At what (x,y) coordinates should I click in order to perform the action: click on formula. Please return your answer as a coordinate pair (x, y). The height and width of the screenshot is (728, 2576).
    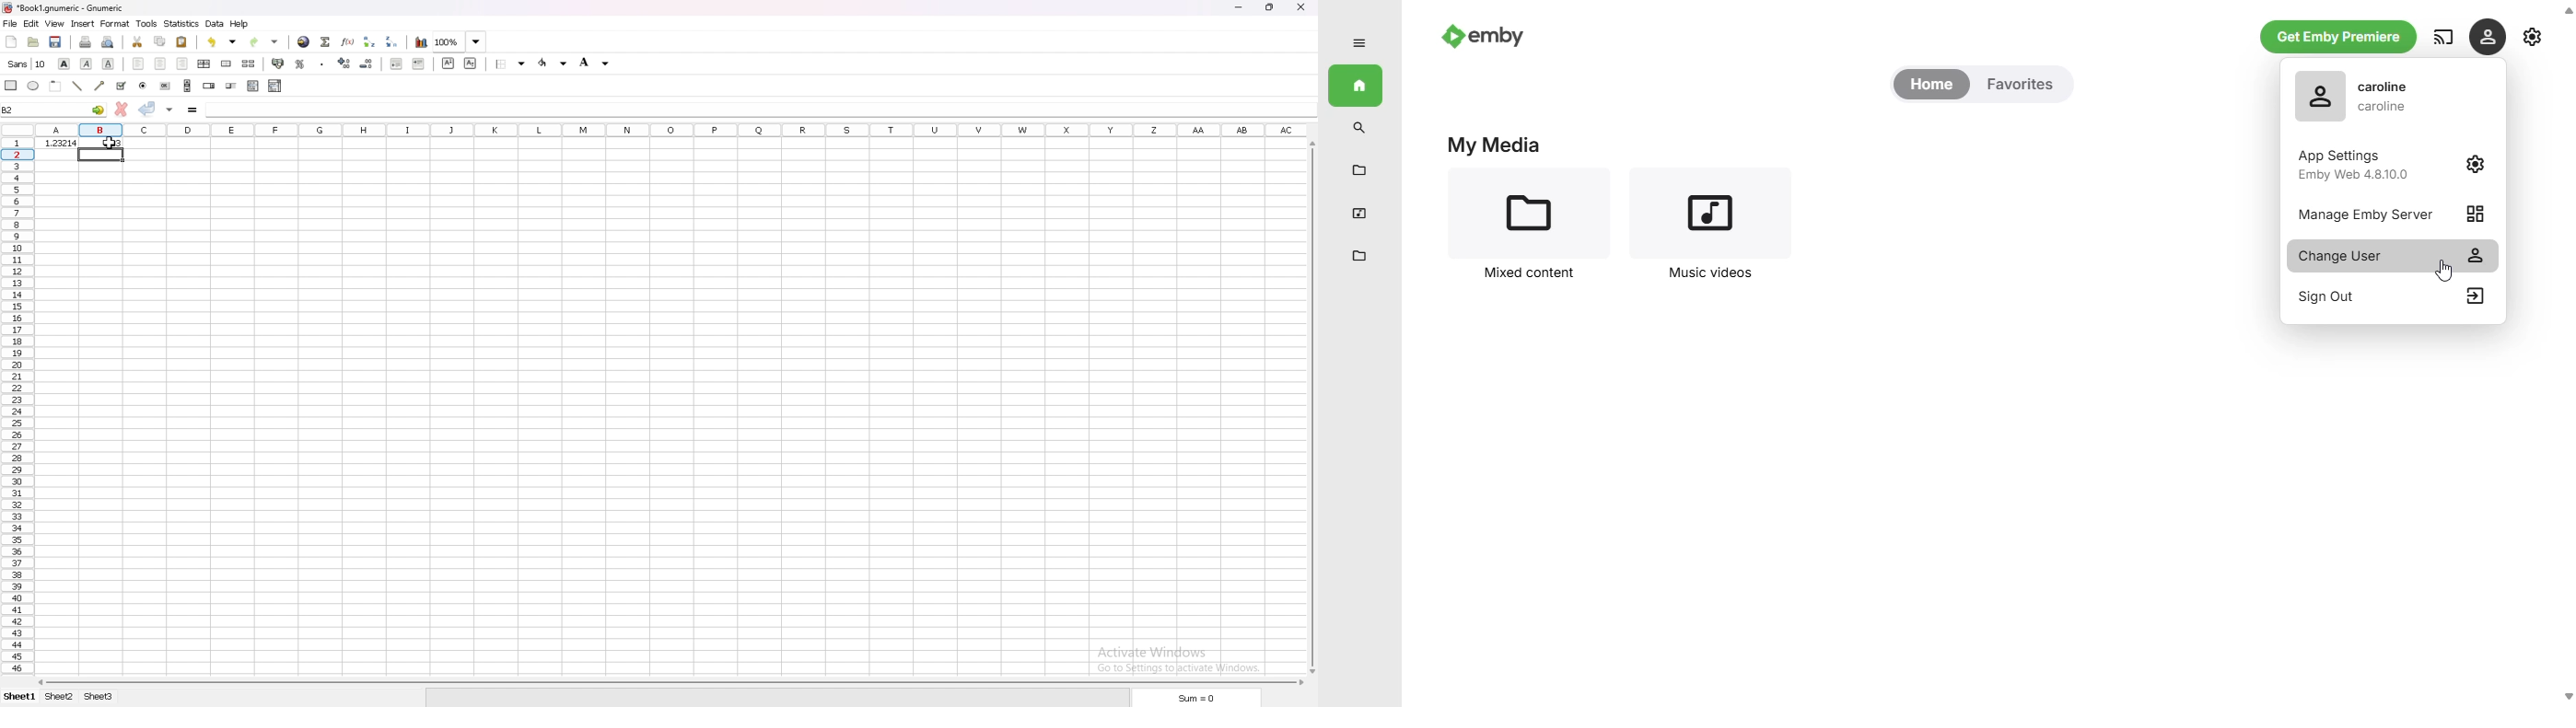
    Looking at the image, I should click on (238, 110).